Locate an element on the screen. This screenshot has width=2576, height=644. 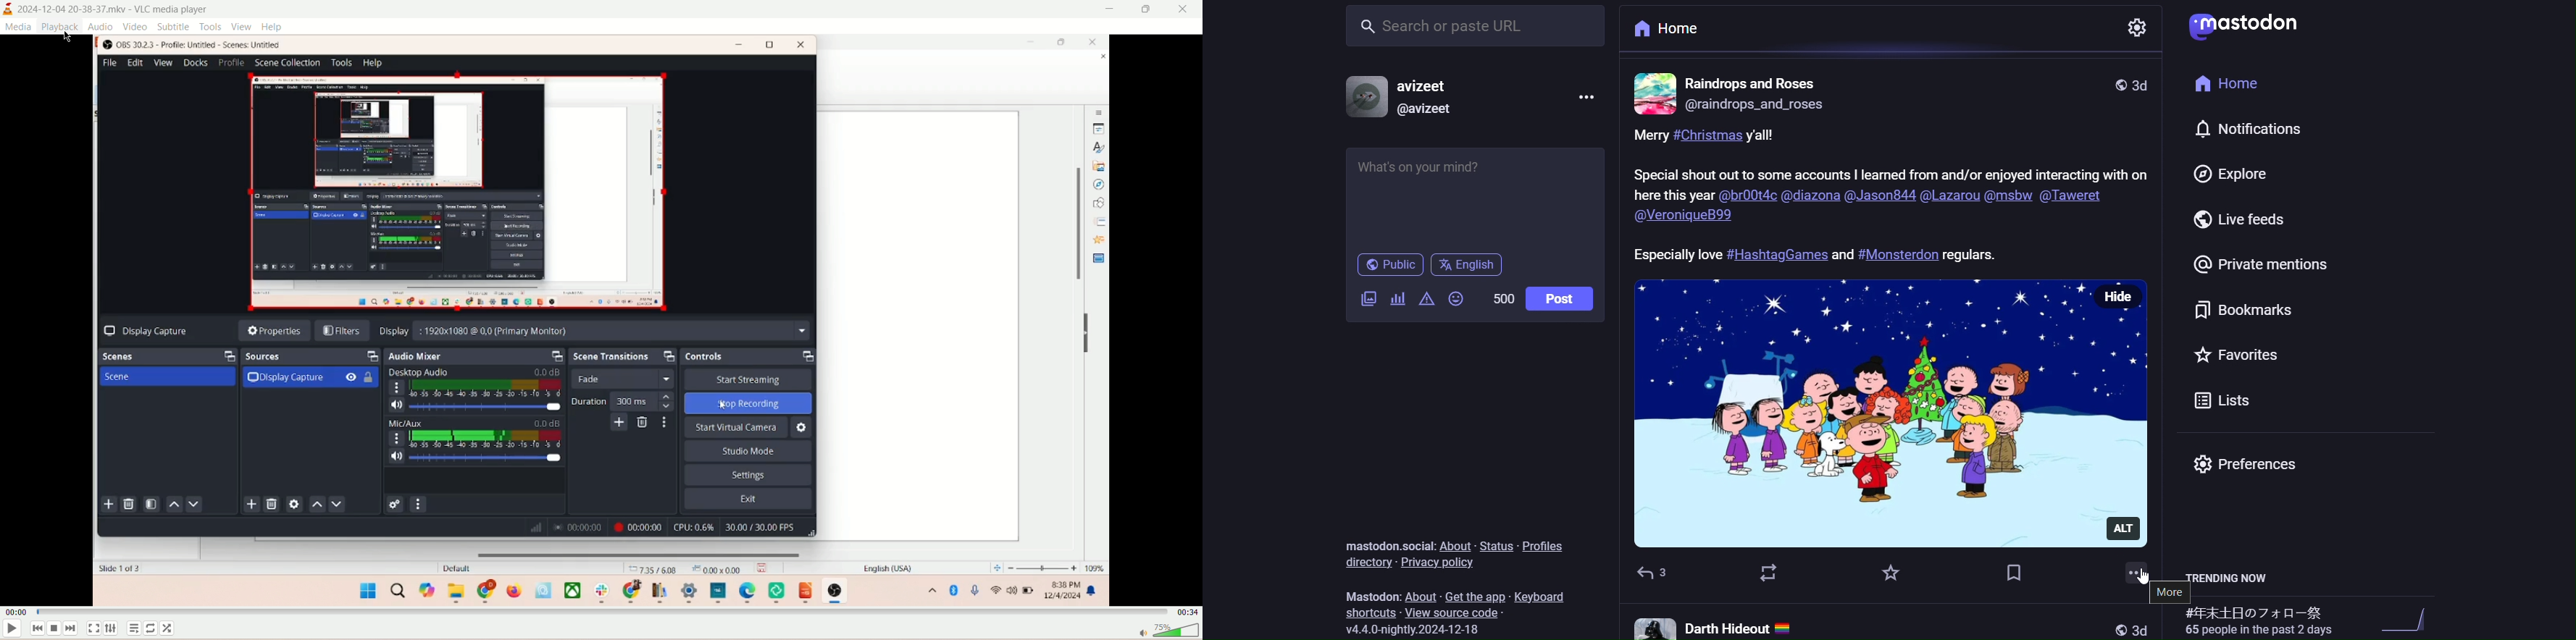
public is located at coordinates (1388, 264).